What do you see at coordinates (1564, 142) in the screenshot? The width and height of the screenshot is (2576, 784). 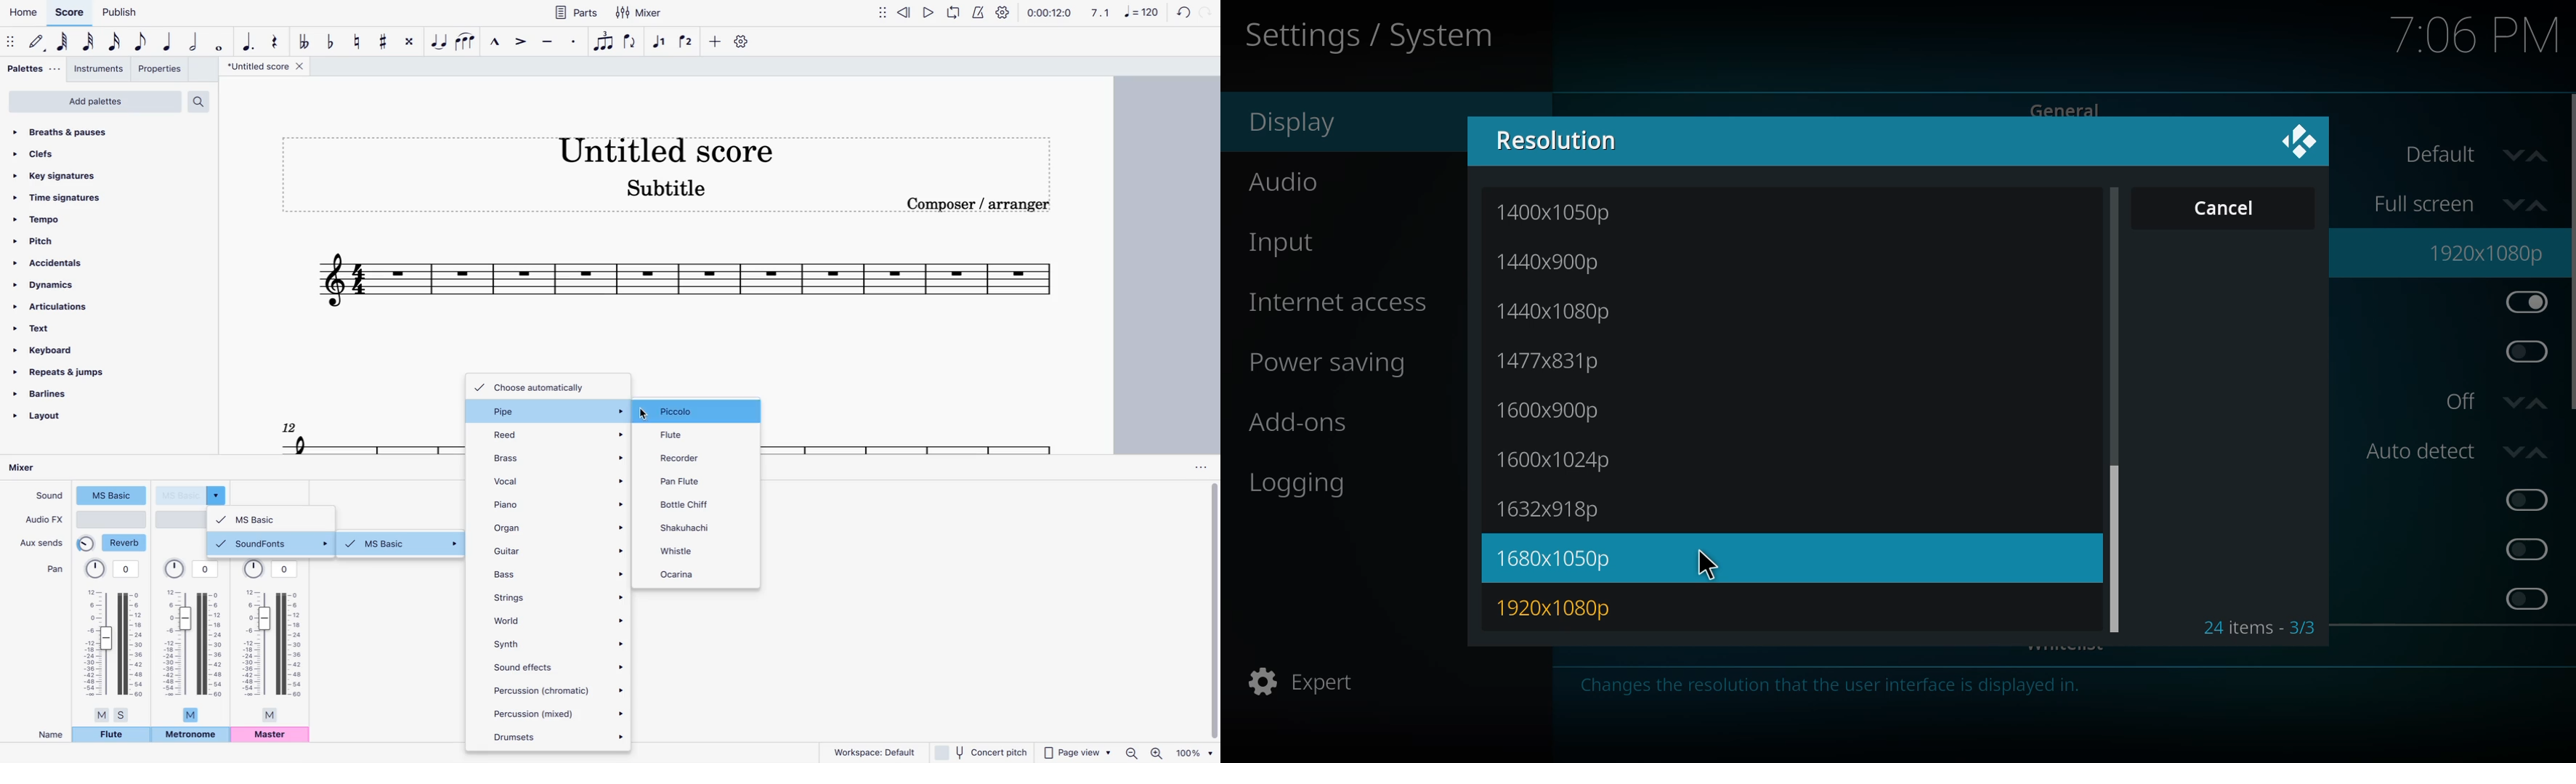 I see `resolution` at bounding box center [1564, 142].